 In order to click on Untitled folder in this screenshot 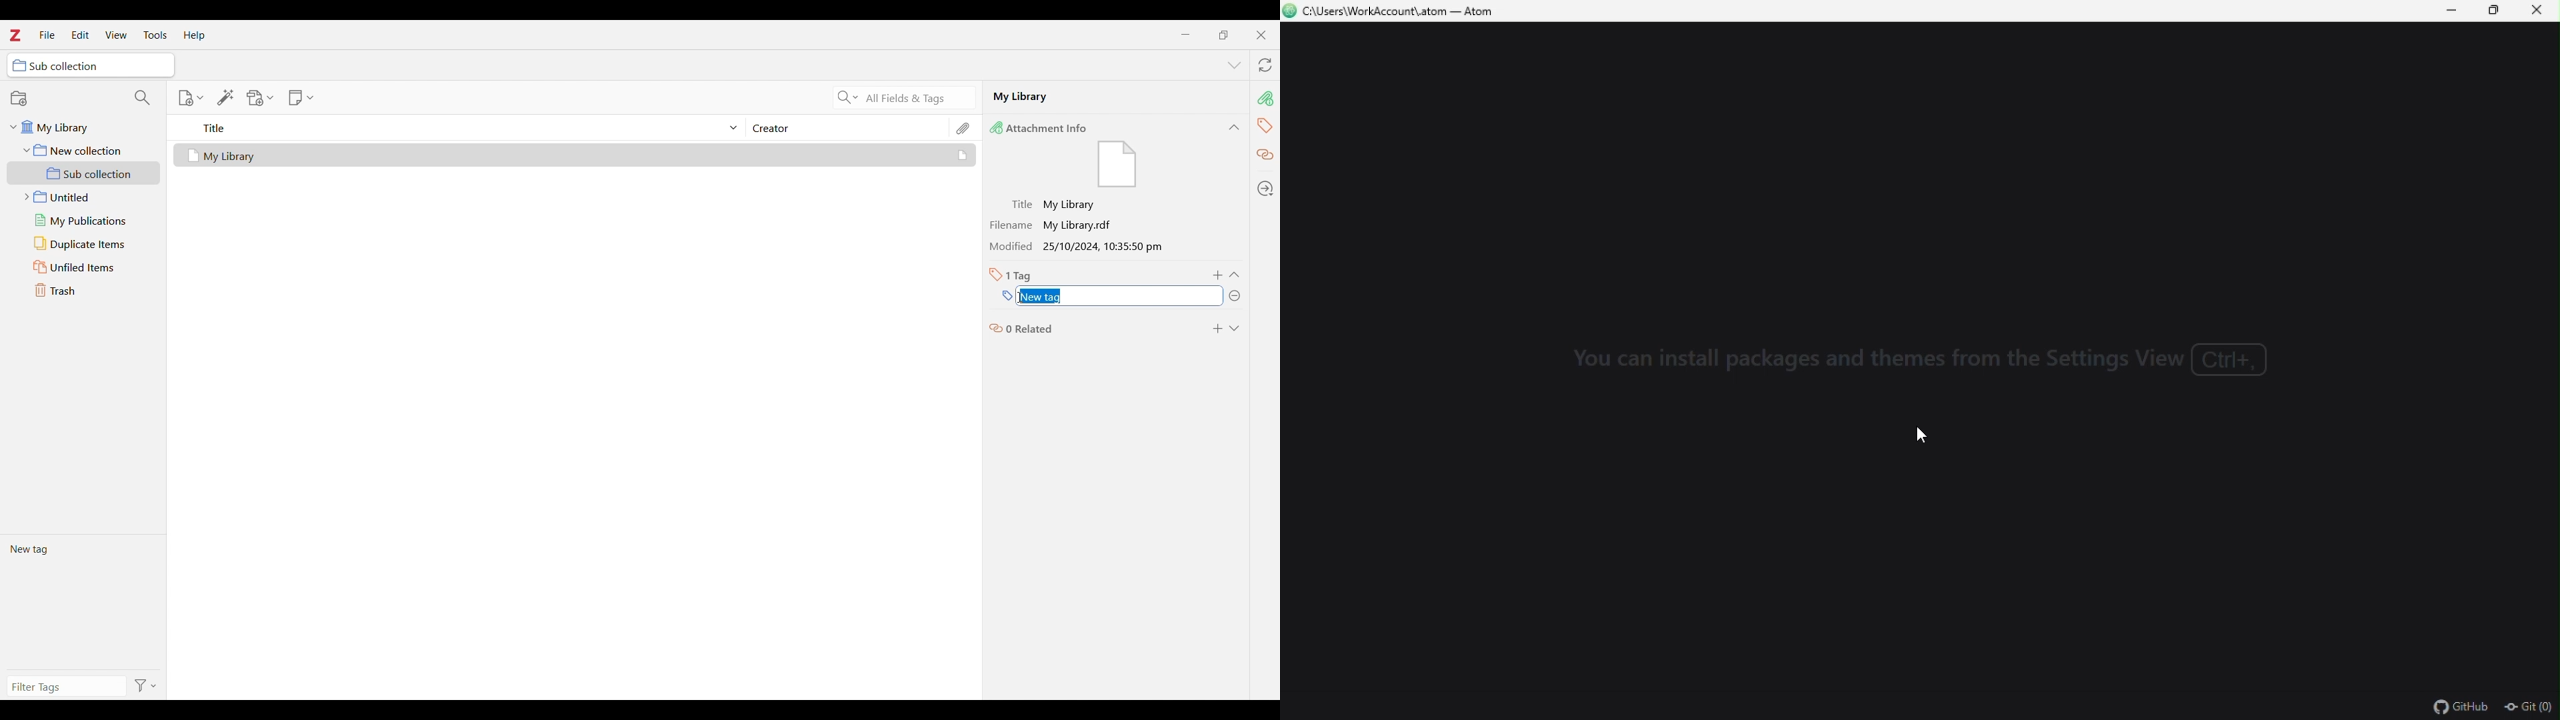, I will do `click(81, 195)`.